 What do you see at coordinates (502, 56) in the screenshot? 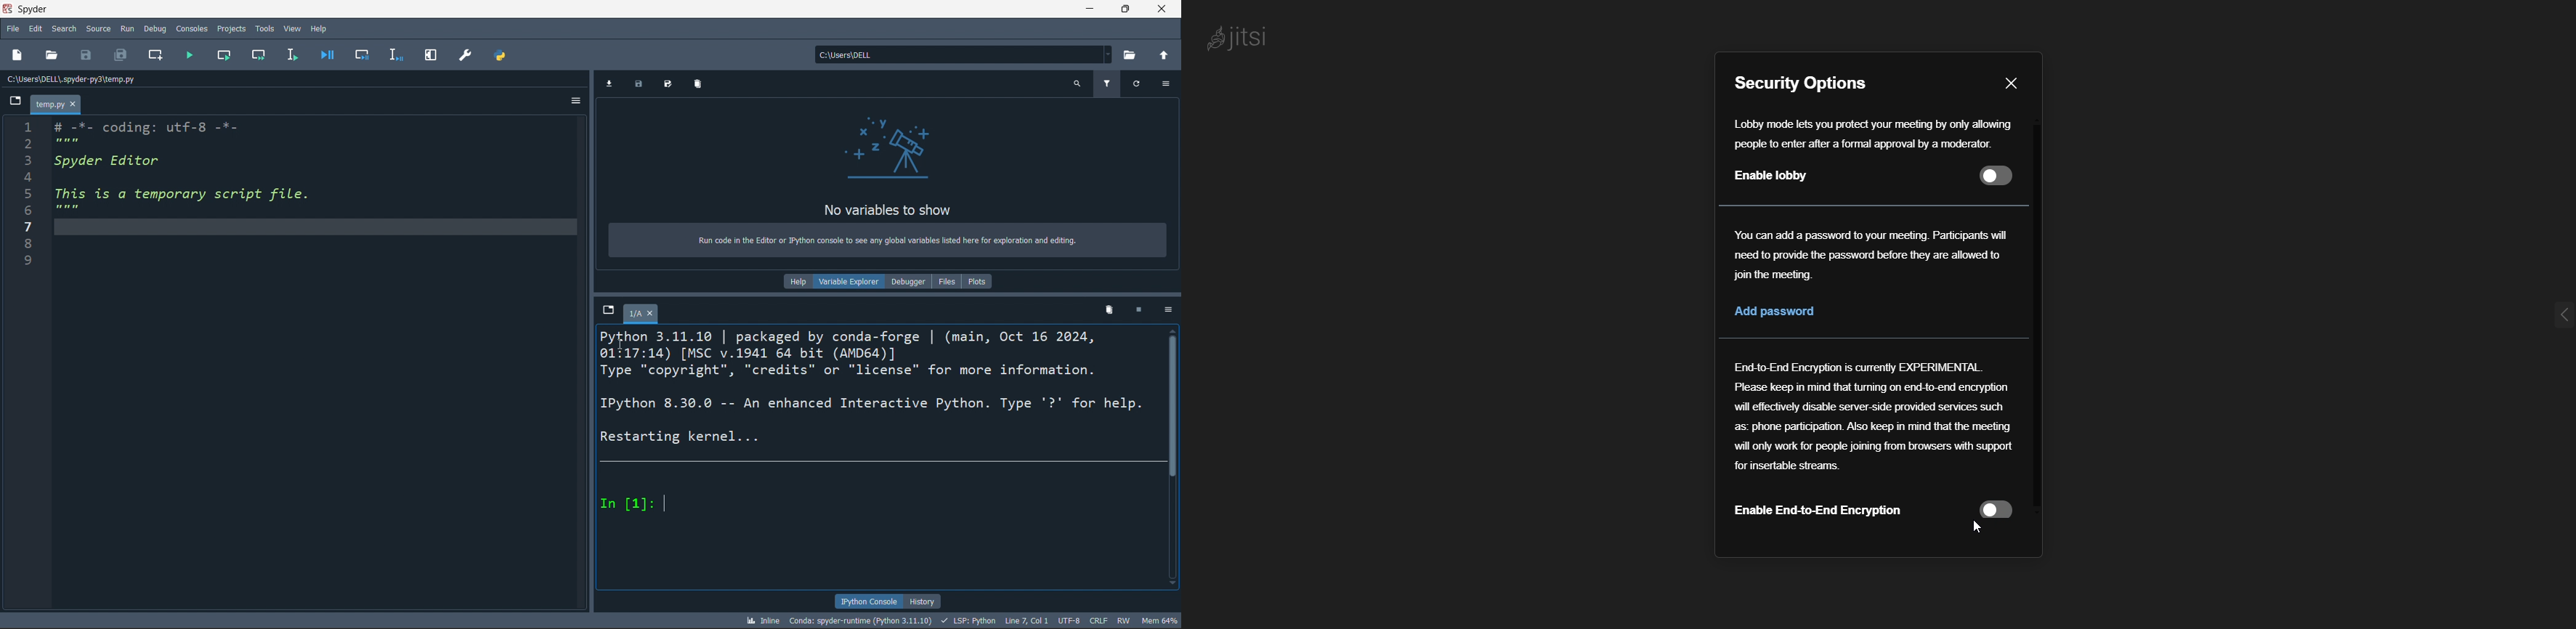
I see `path manager` at bounding box center [502, 56].